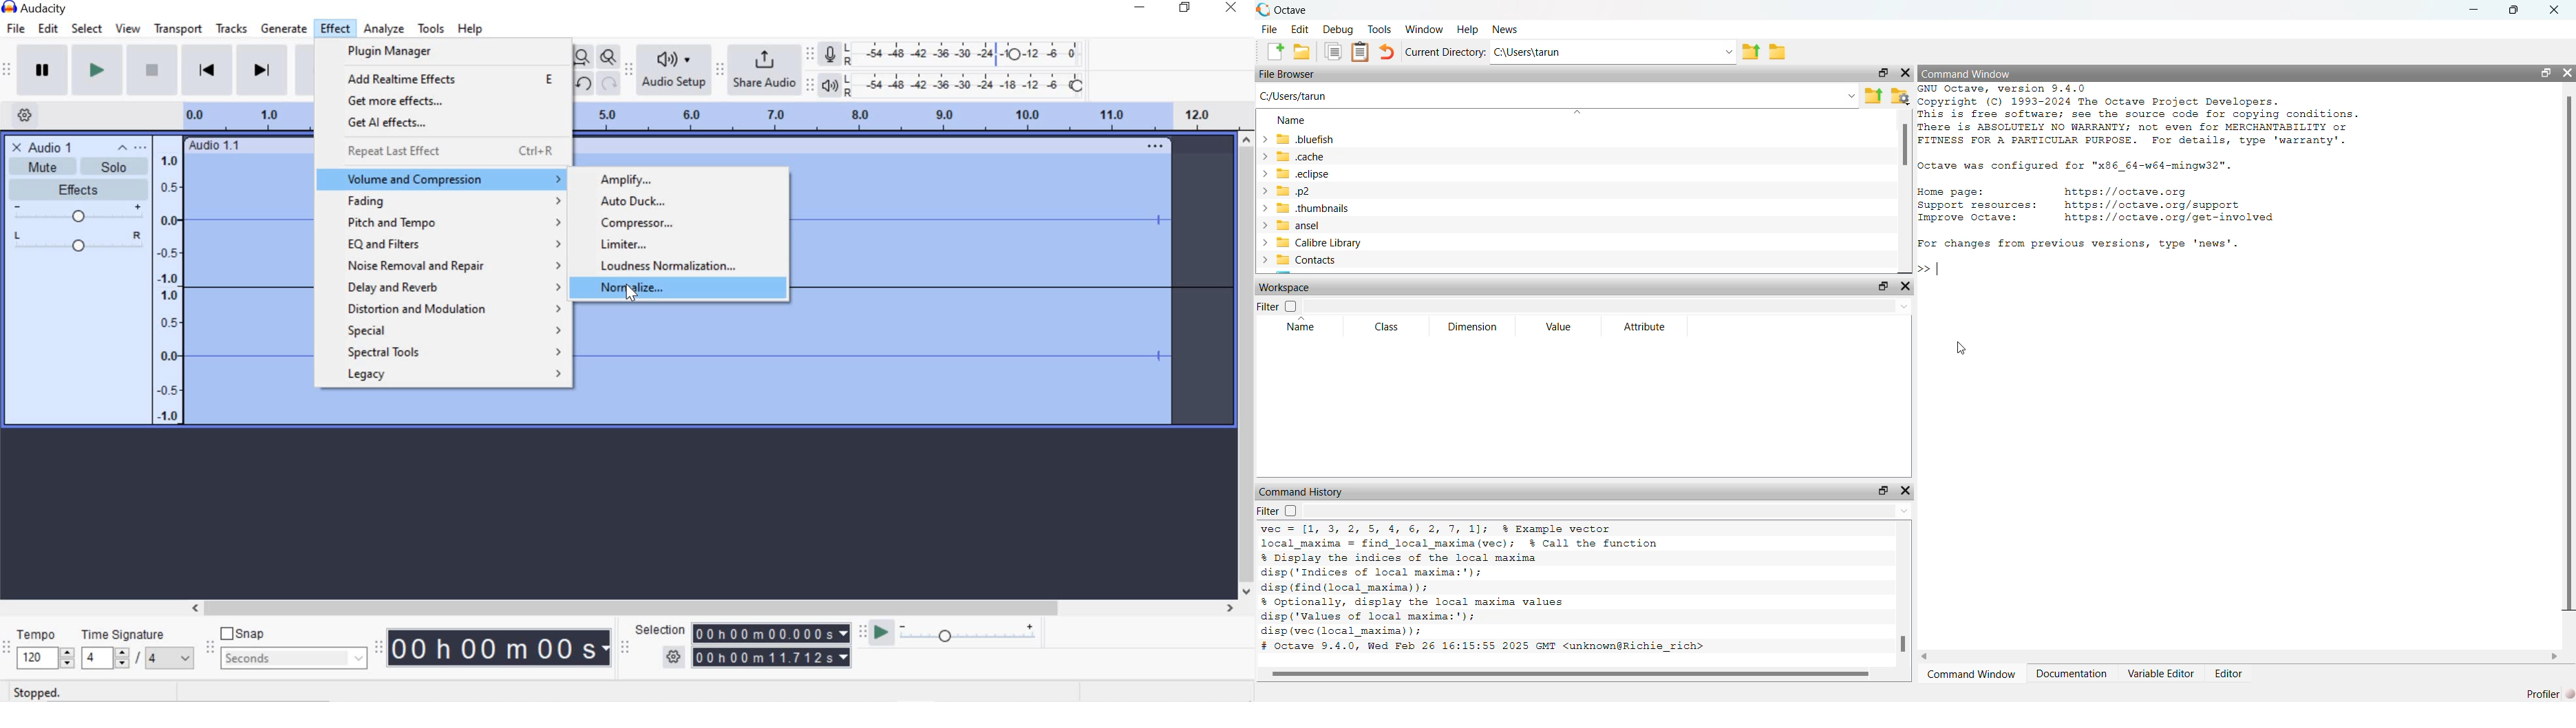  What do you see at coordinates (657, 244) in the screenshot?
I see `Limiter` at bounding box center [657, 244].